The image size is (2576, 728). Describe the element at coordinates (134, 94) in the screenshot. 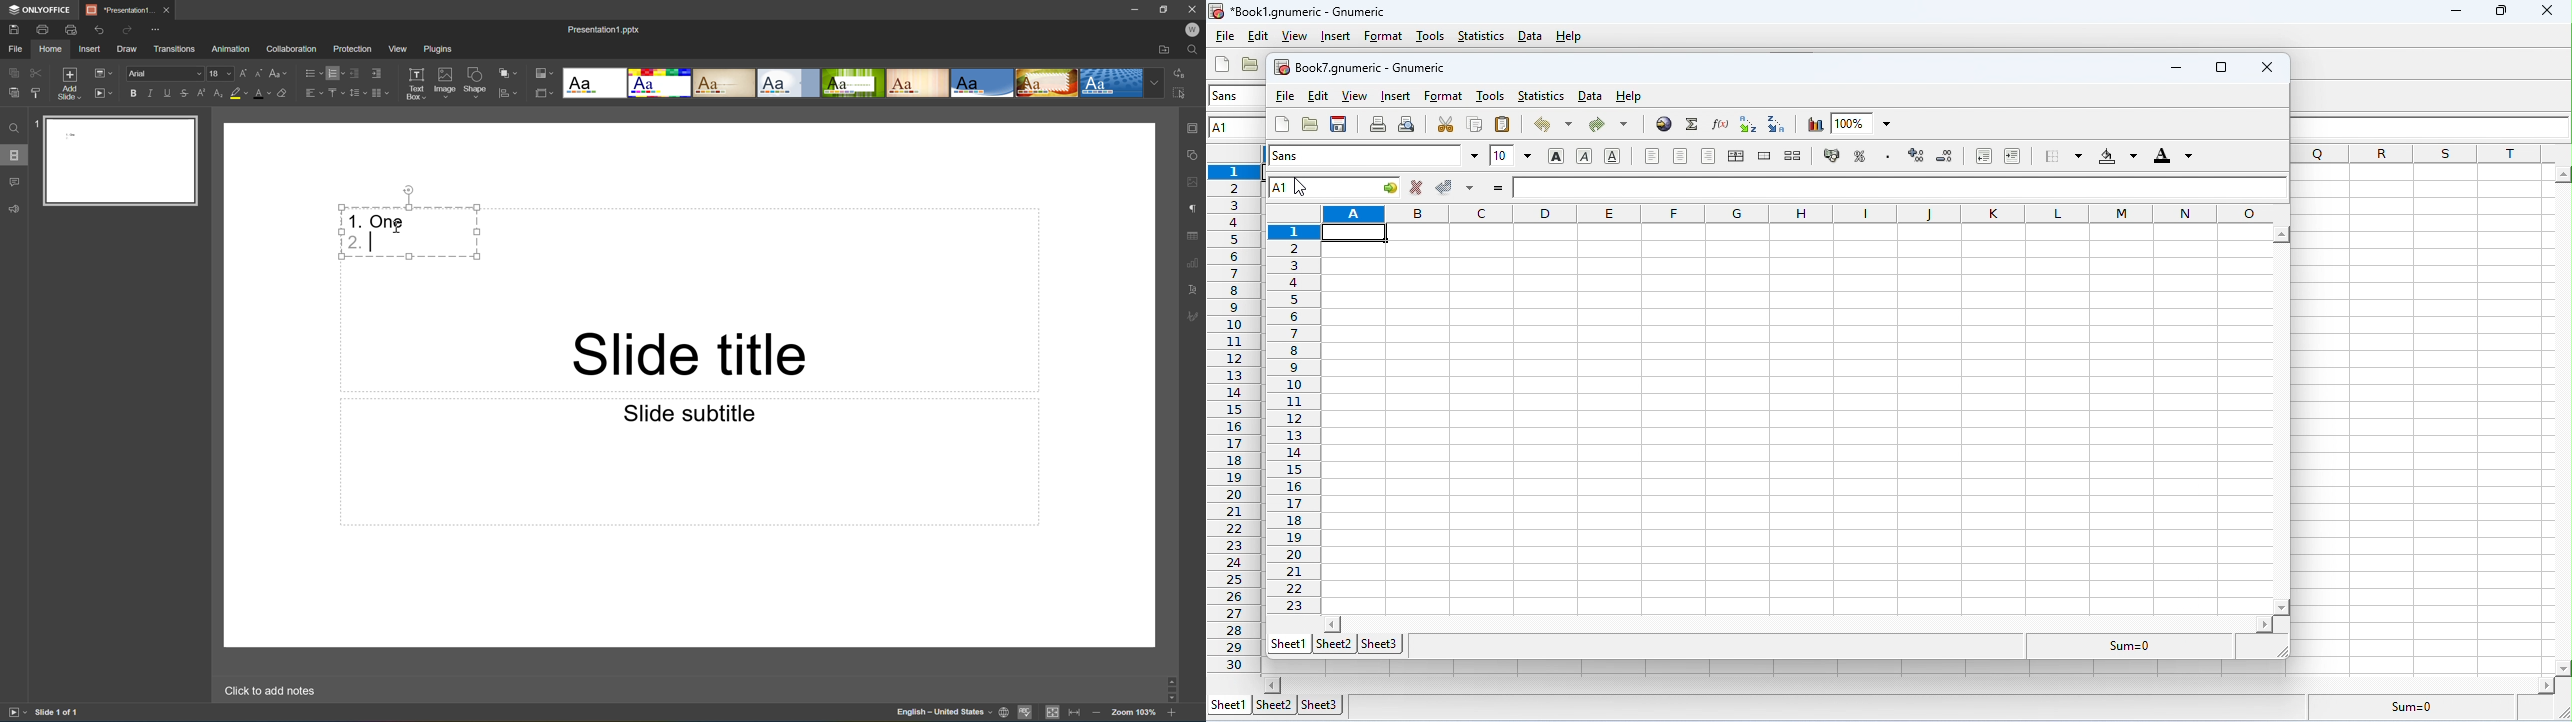

I see `Bold` at that location.